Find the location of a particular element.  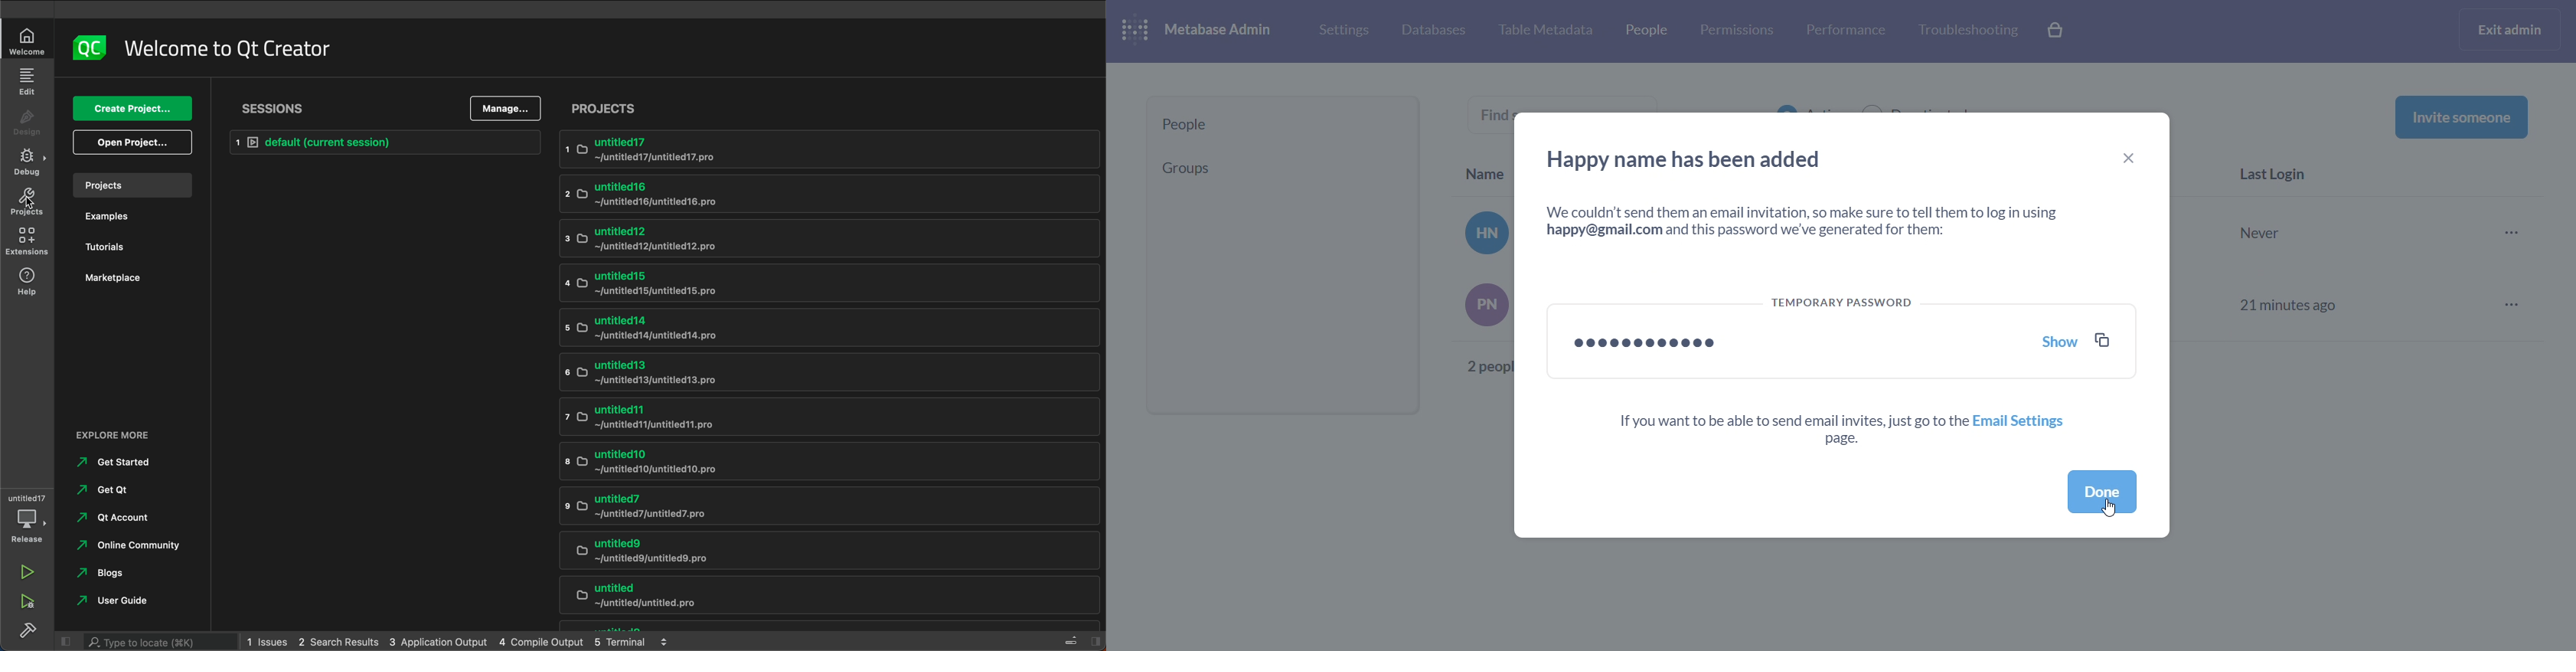

run and build is located at coordinates (30, 601).